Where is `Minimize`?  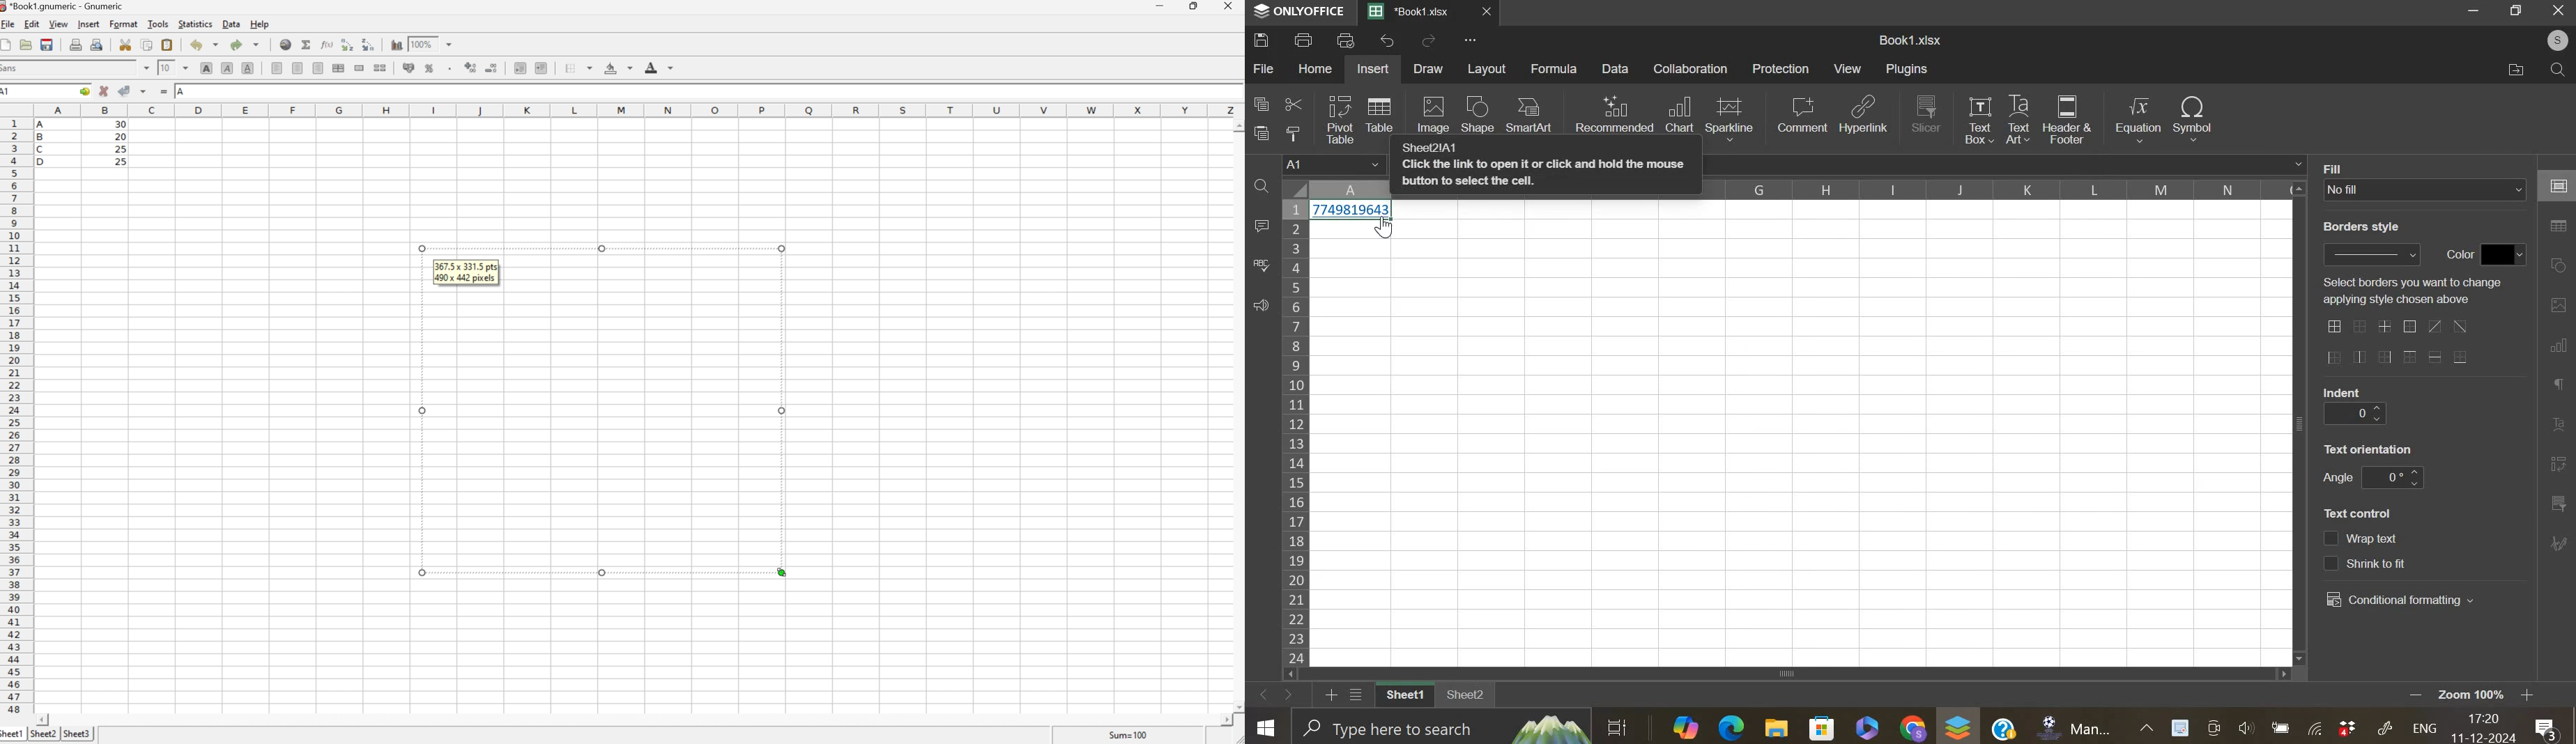 Minimize is located at coordinates (1161, 5).